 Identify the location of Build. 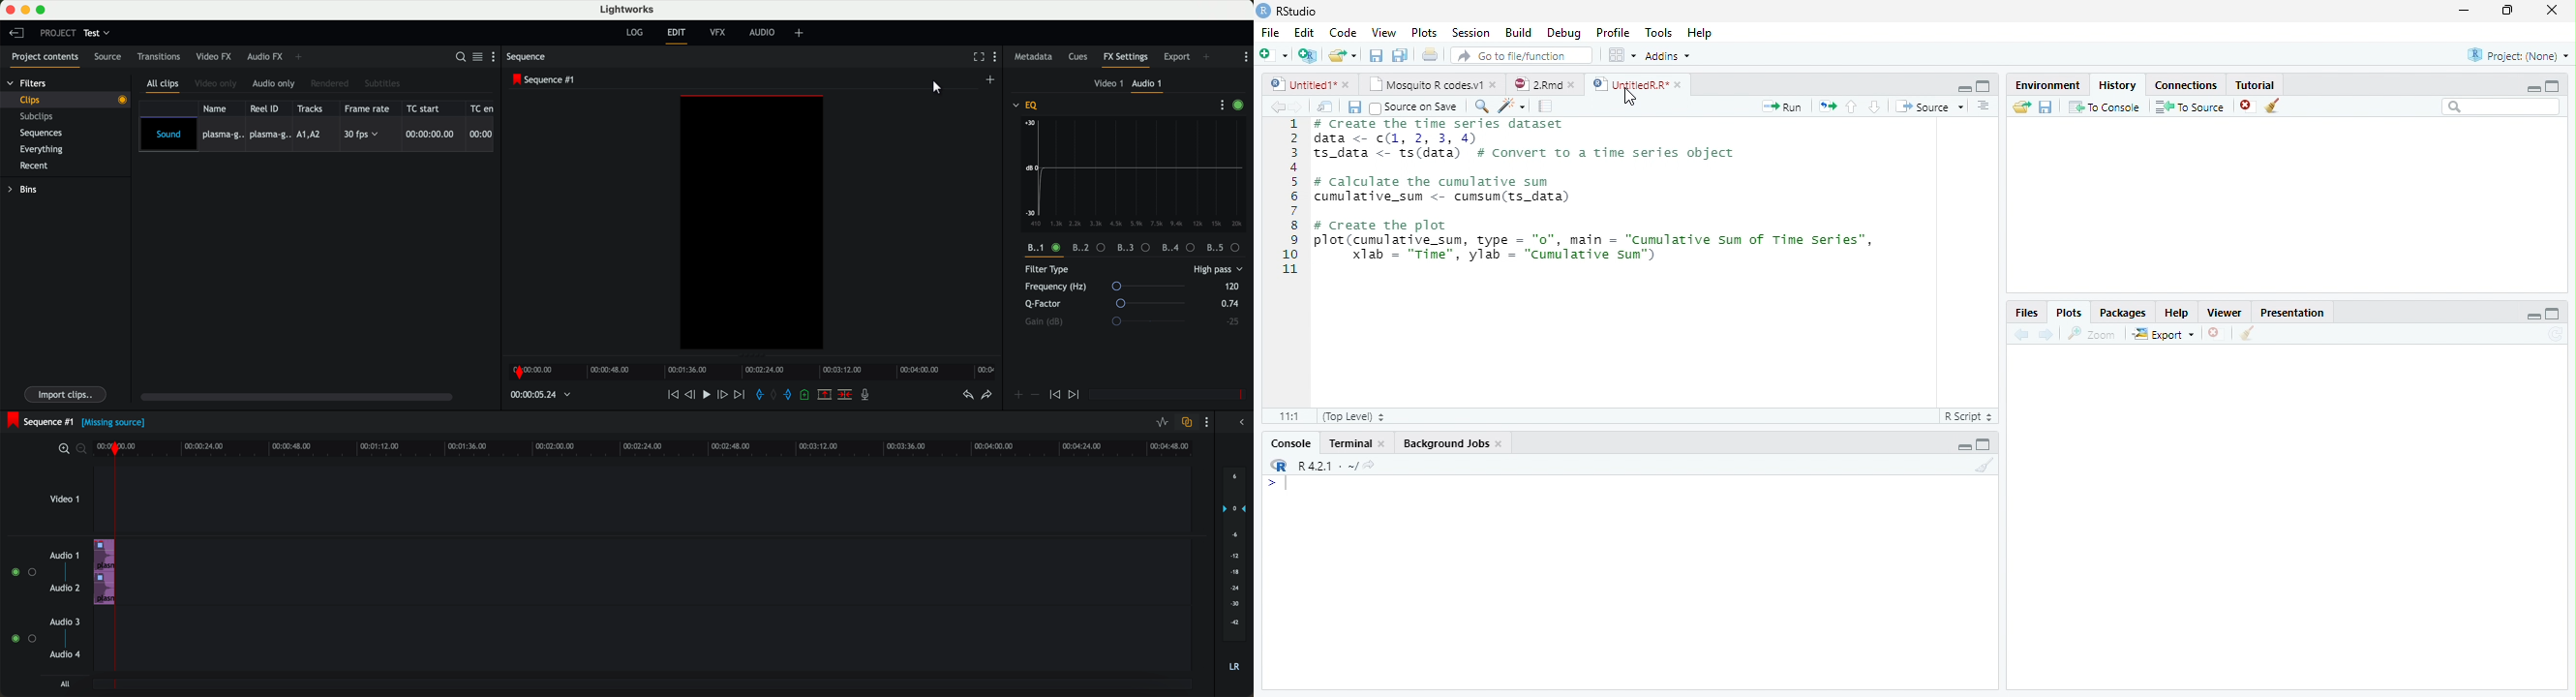
(1516, 34).